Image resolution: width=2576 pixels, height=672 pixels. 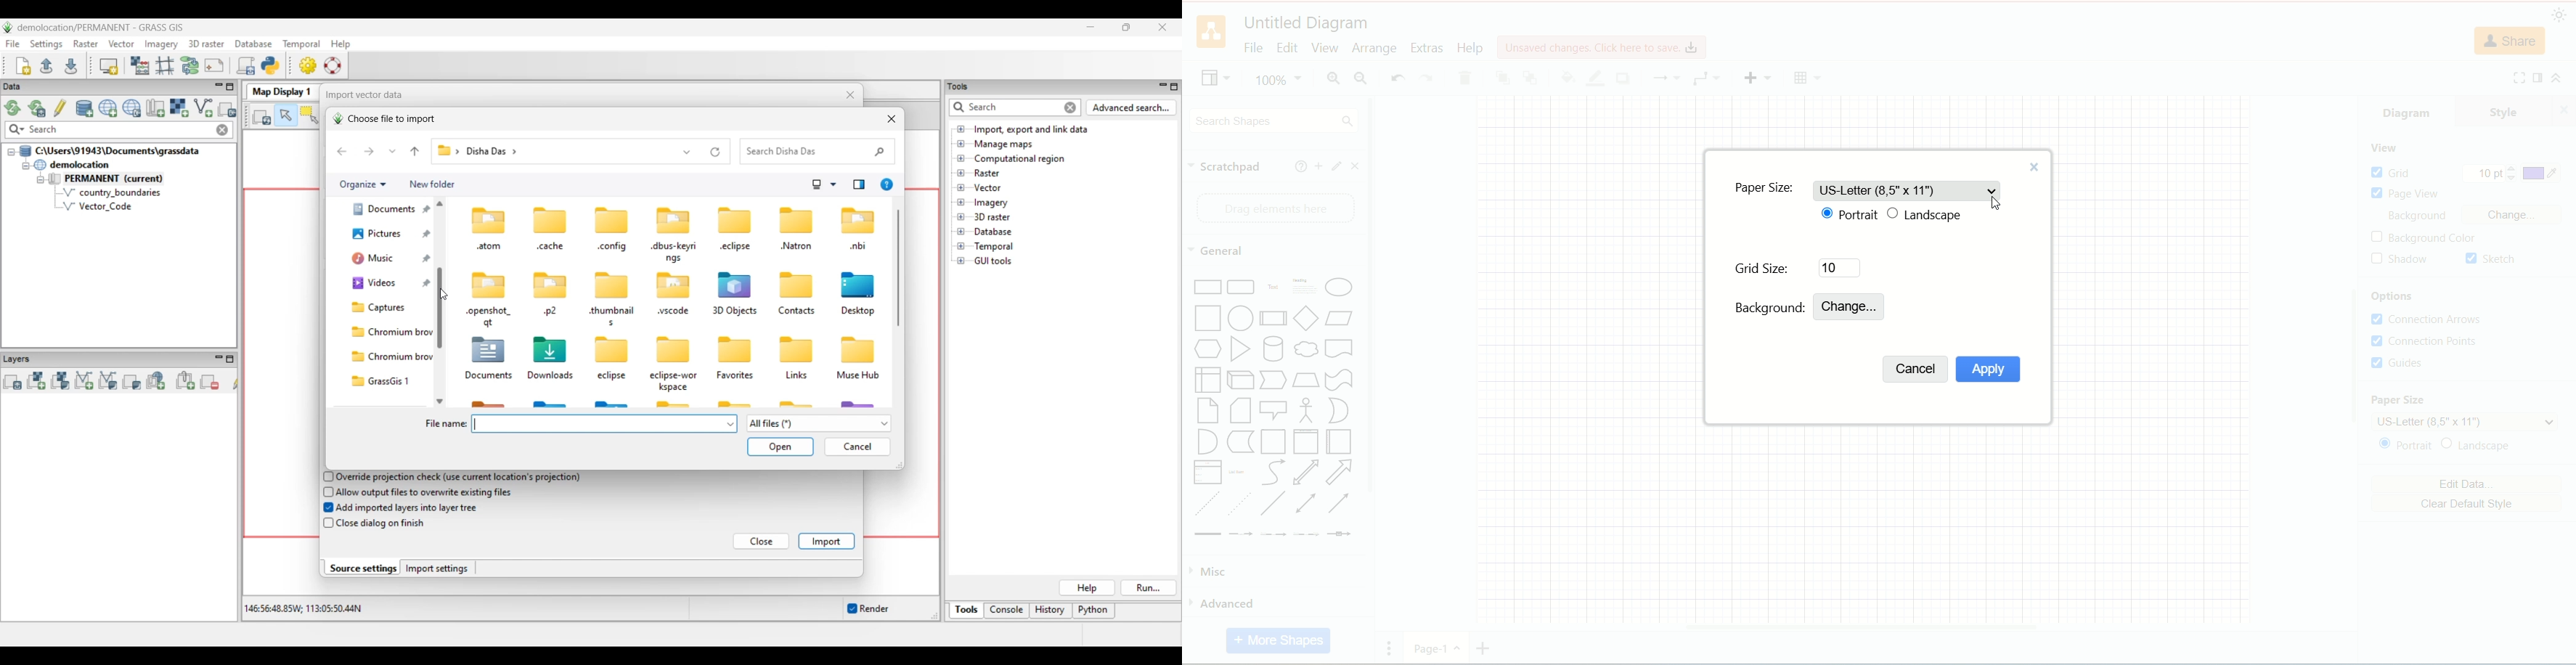 I want to click on grid size, so click(x=1762, y=269).